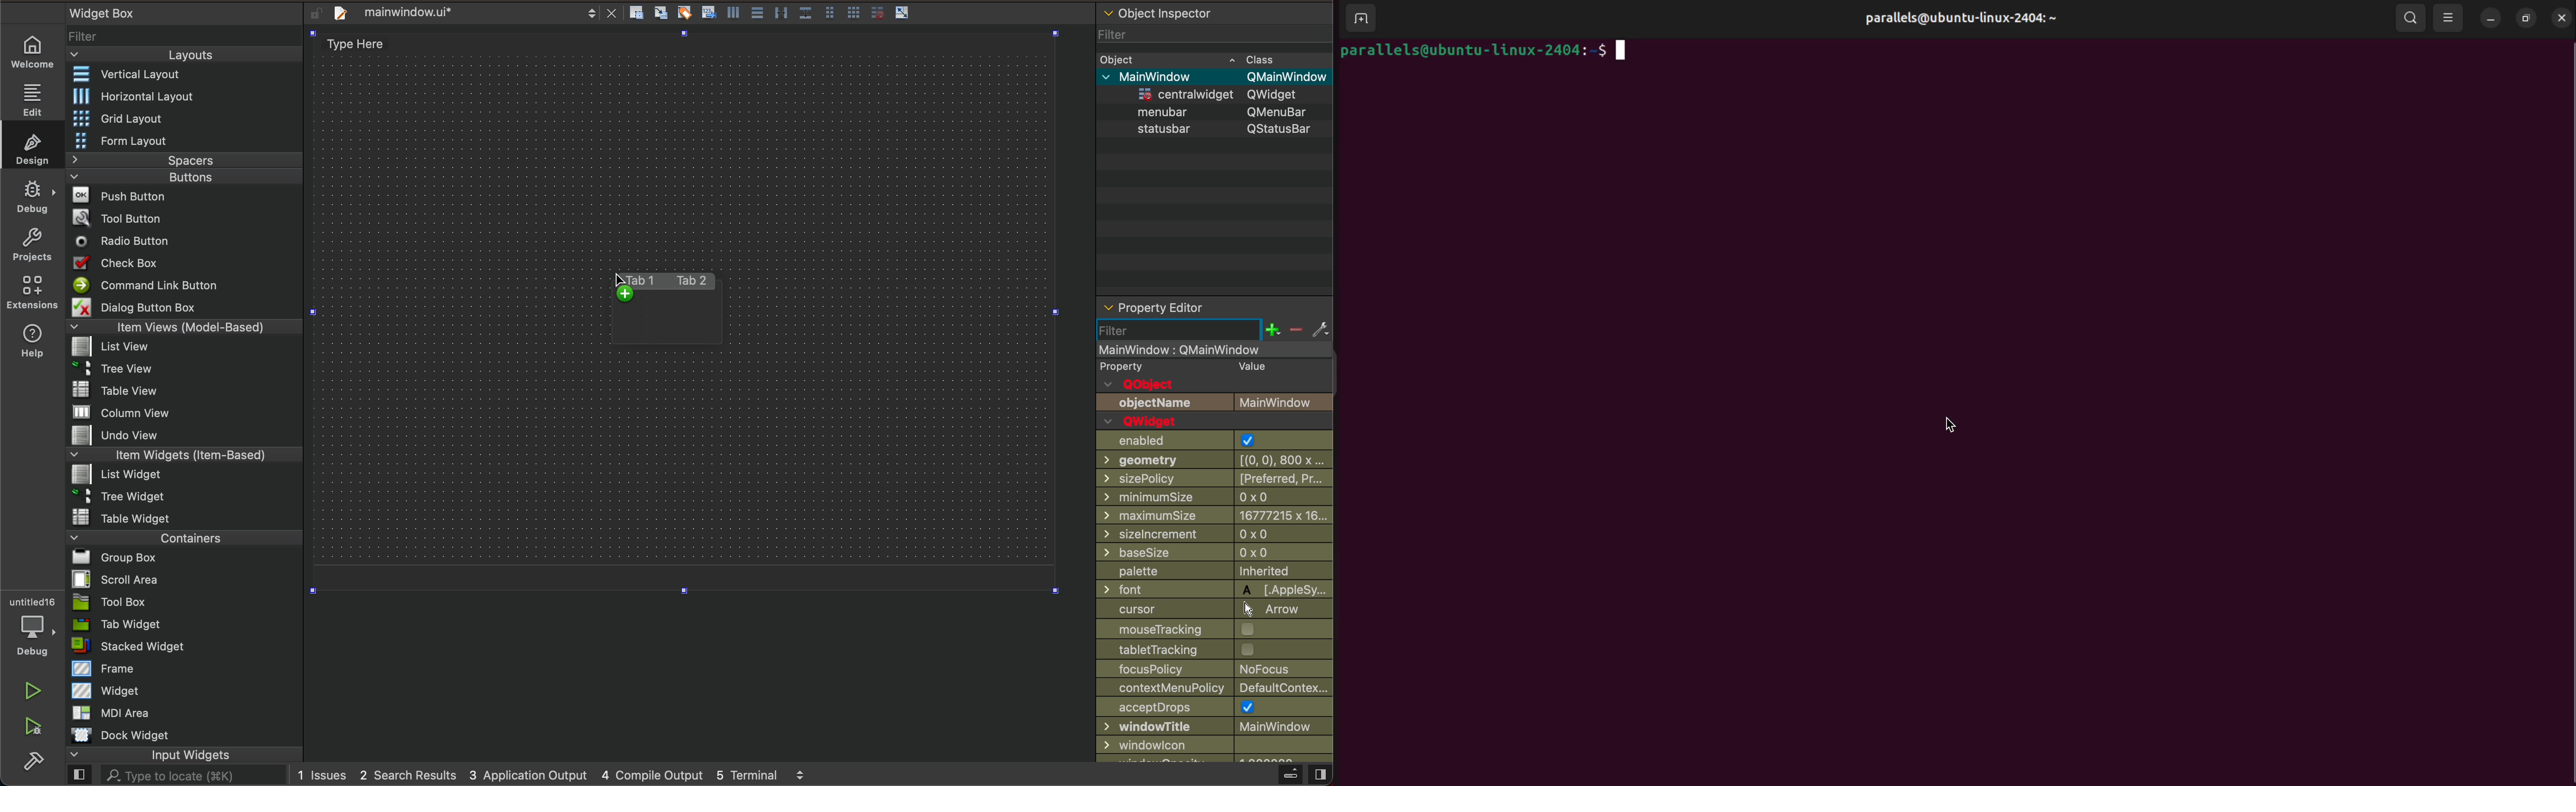 The image size is (2576, 812). Describe the element at coordinates (39, 727) in the screenshot. I see `run and debuh` at that location.